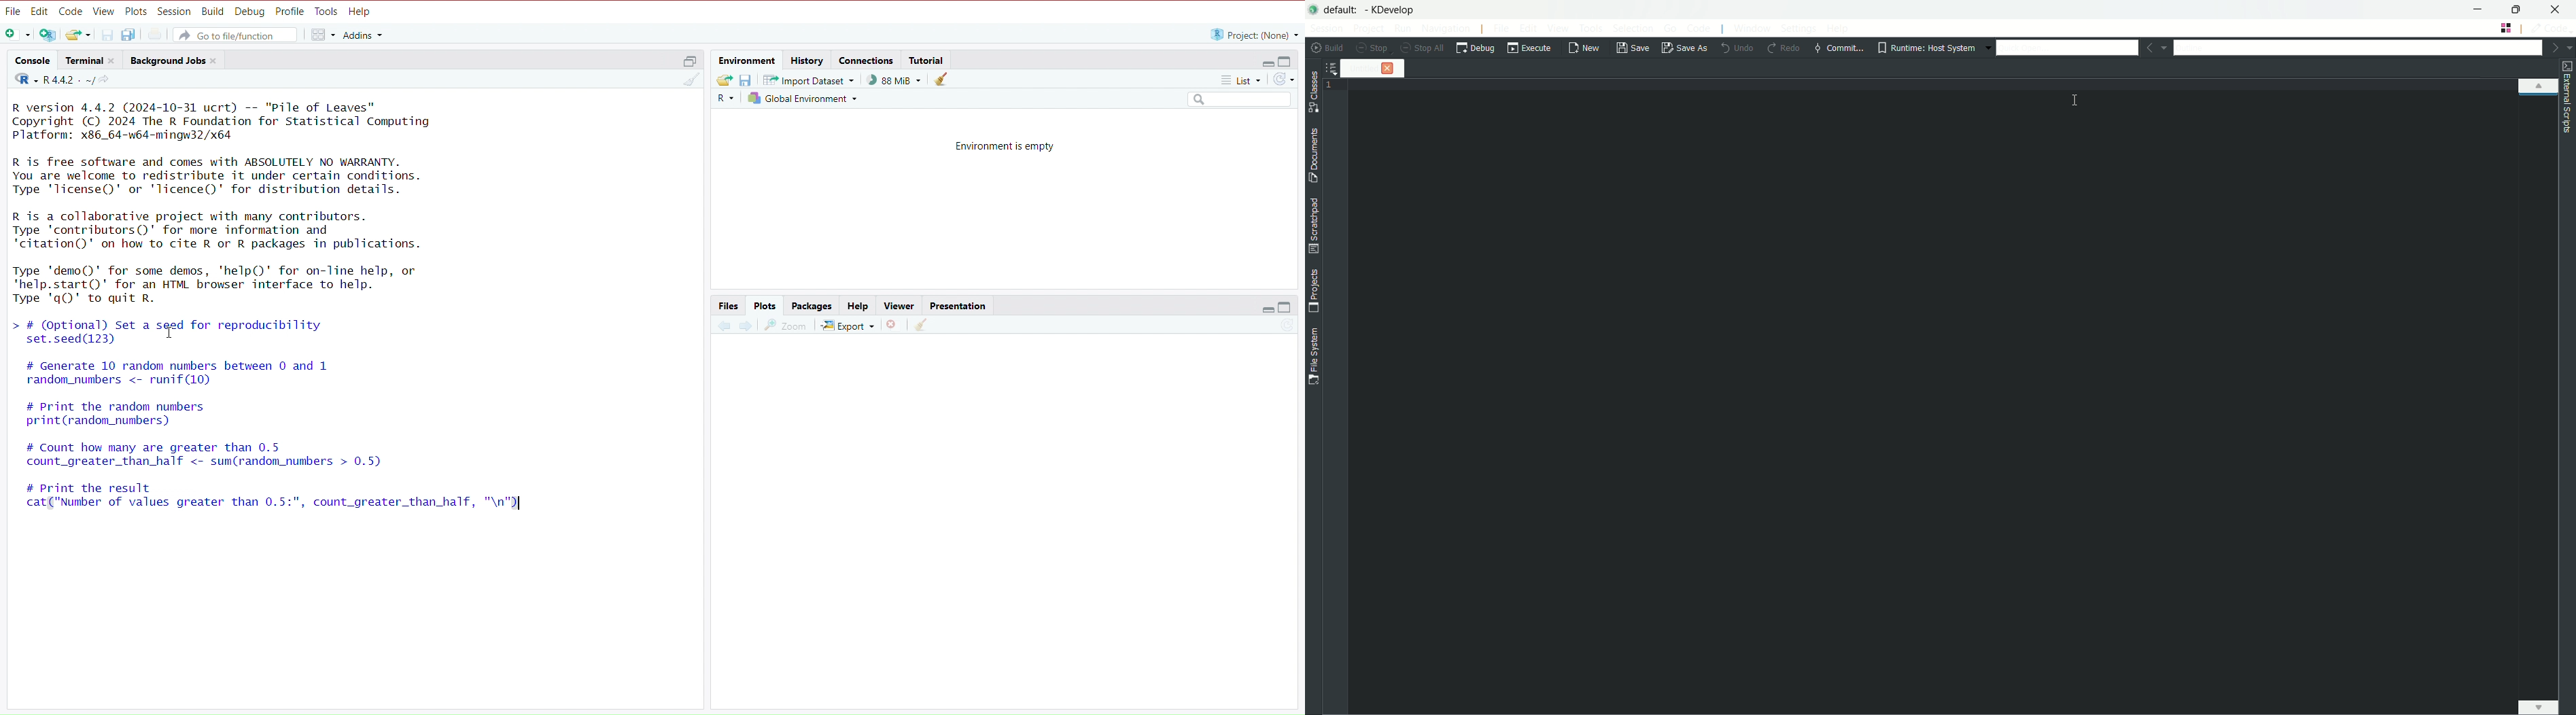  I want to click on Go to file/function, so click(236, 35).